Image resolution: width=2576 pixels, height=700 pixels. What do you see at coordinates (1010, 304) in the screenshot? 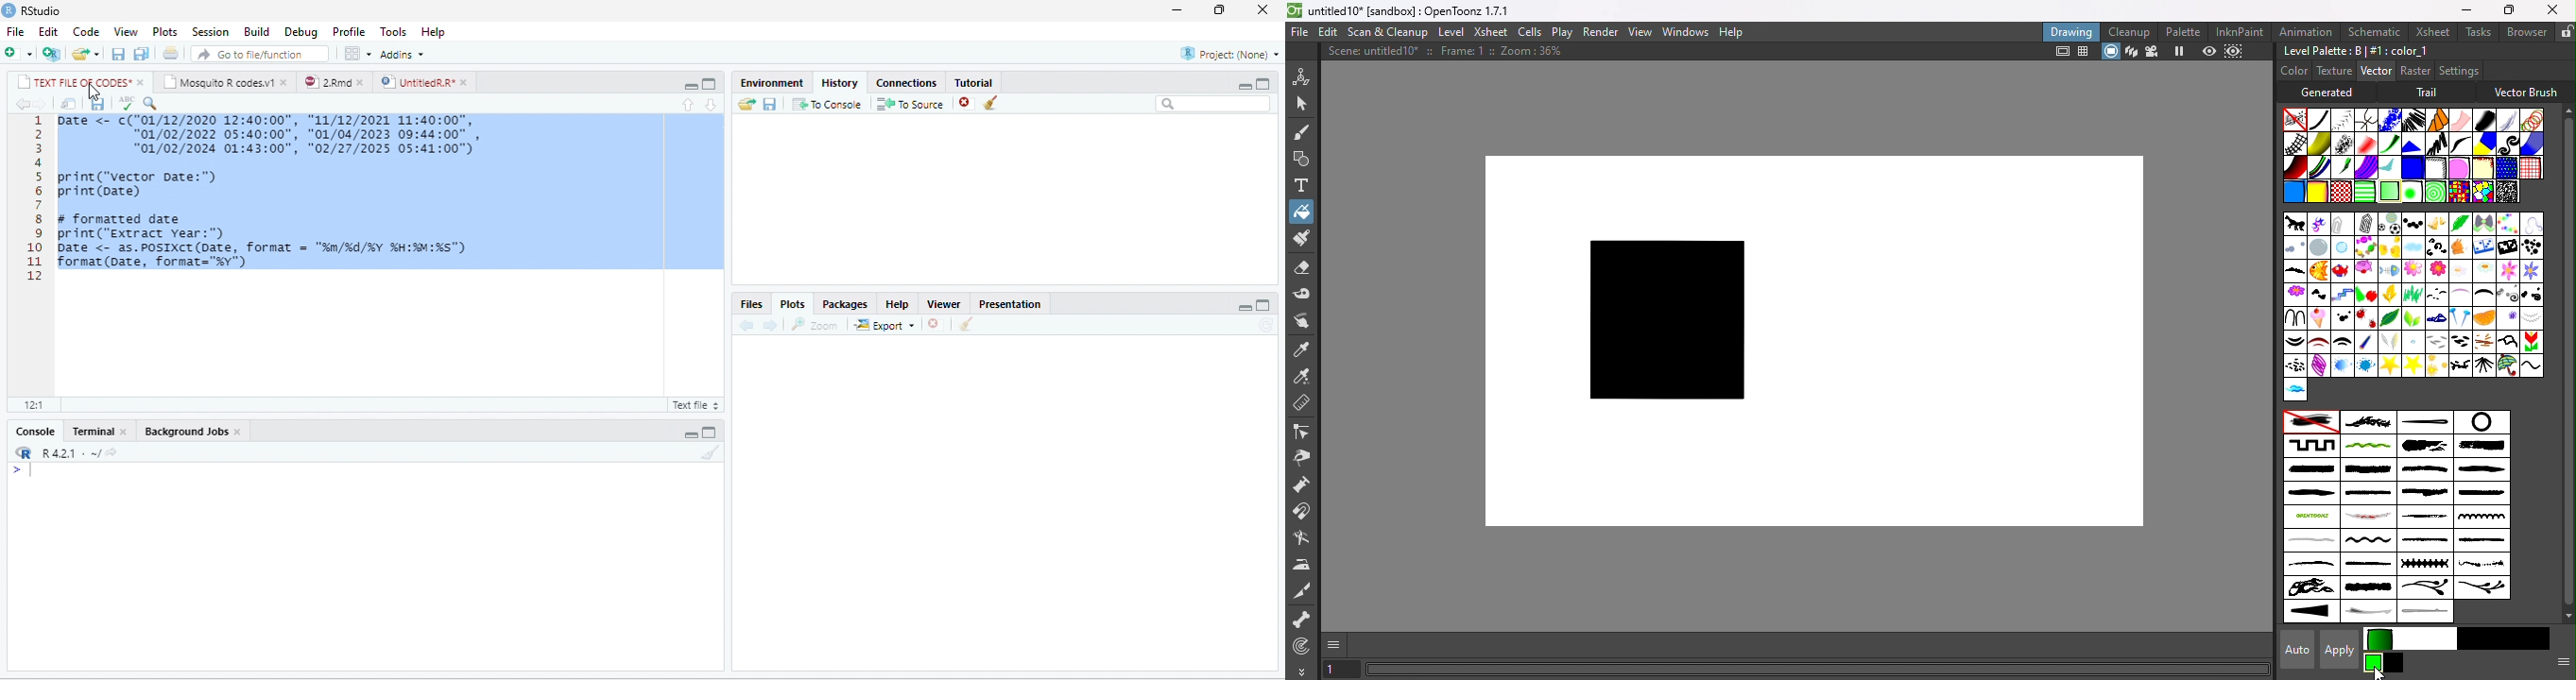
I see `Presentation` at bounding box center [1010, 304].